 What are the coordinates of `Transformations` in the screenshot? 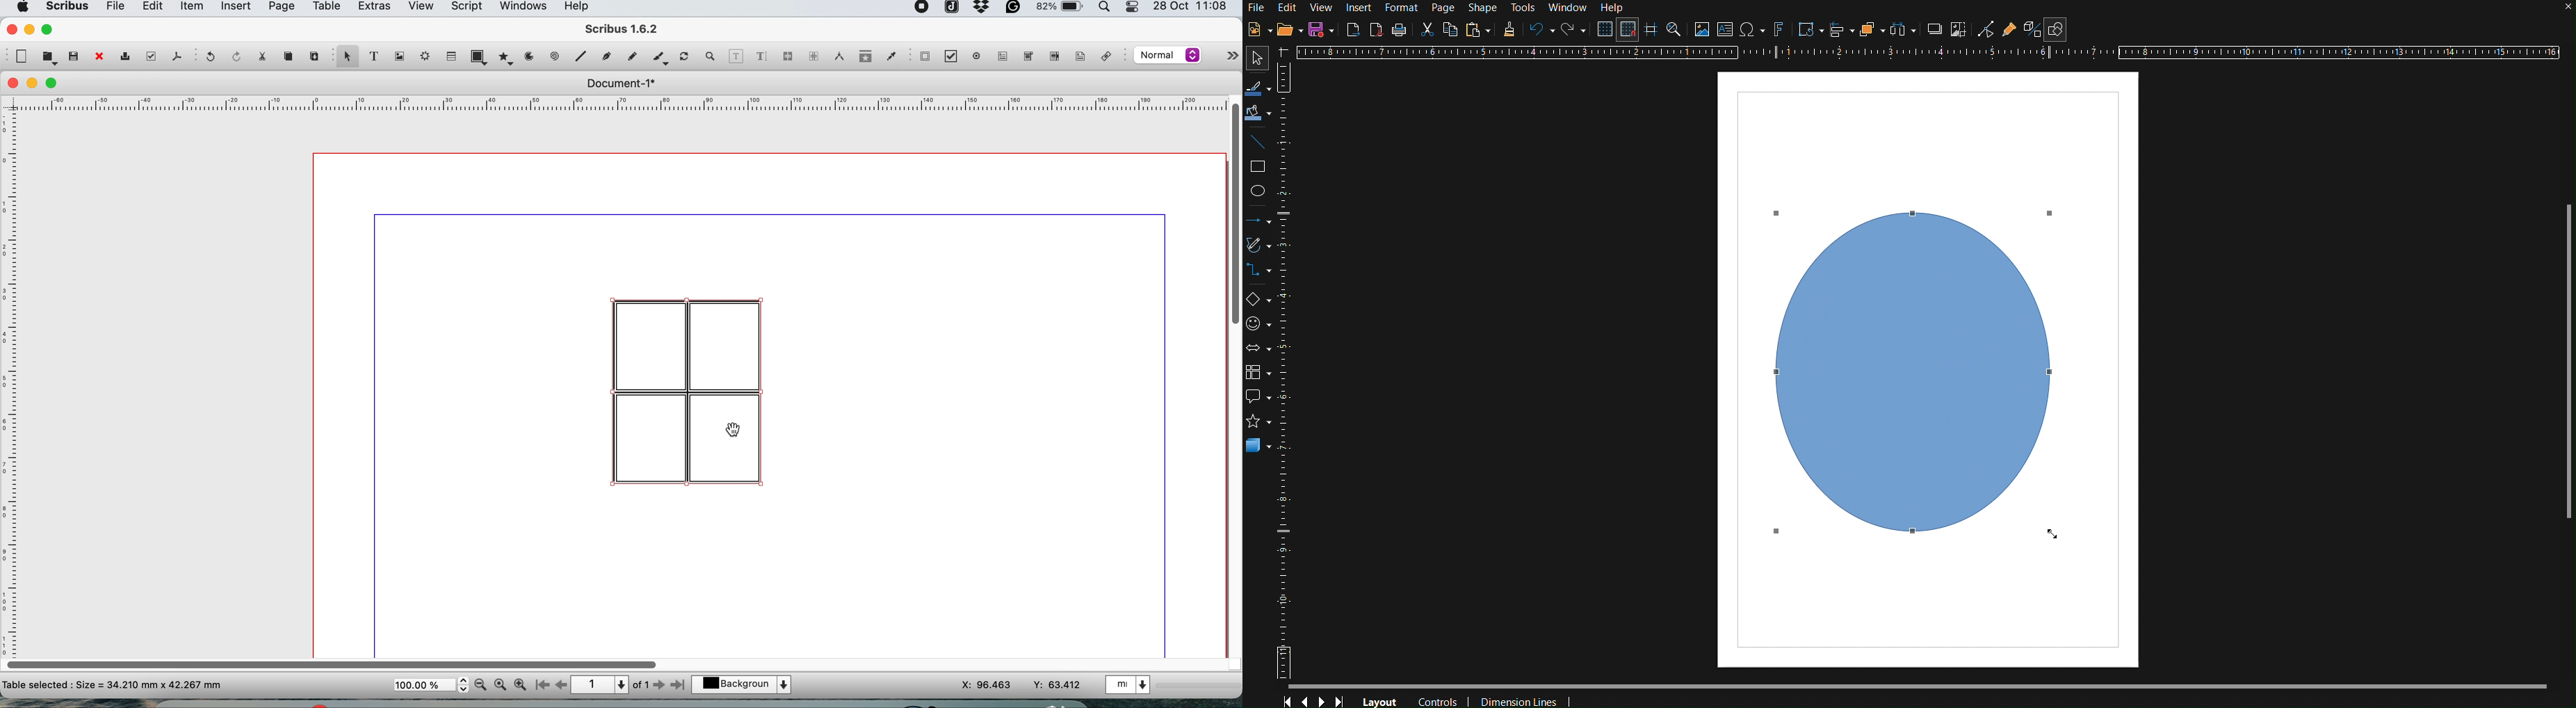 It's located at (1808, 31).